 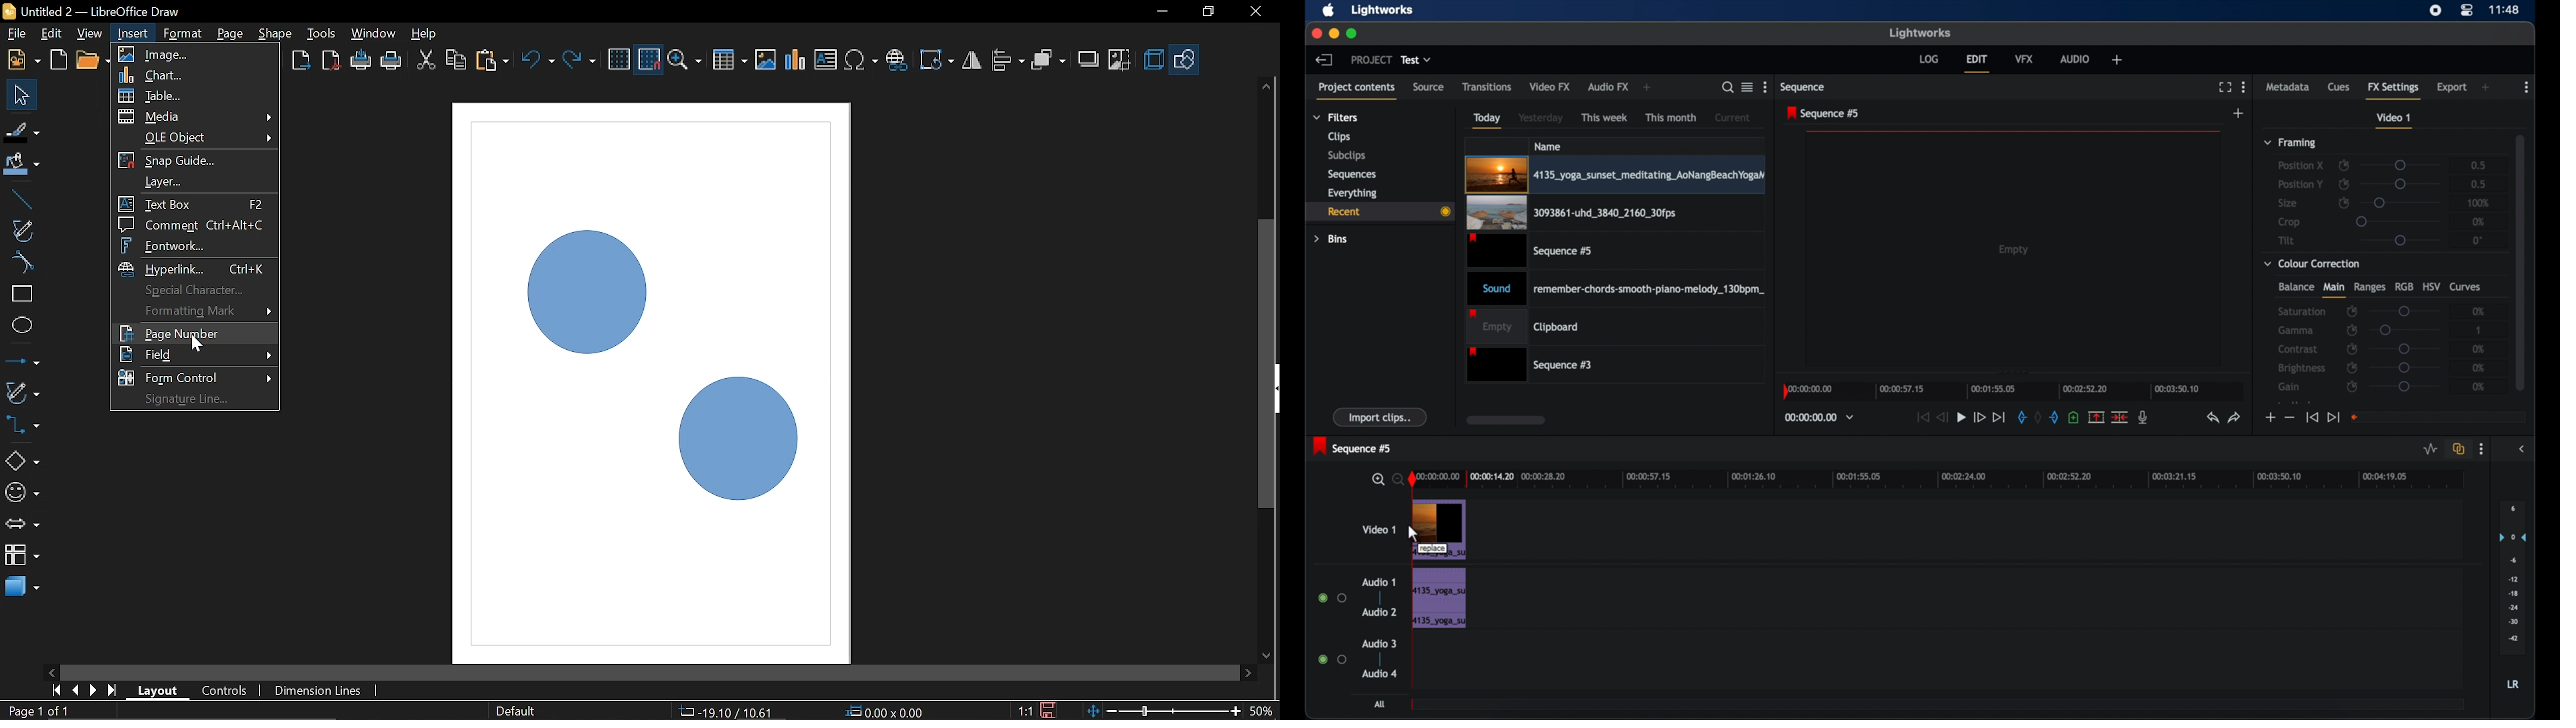 I want to click on Save, so click(x=1051, y=710).